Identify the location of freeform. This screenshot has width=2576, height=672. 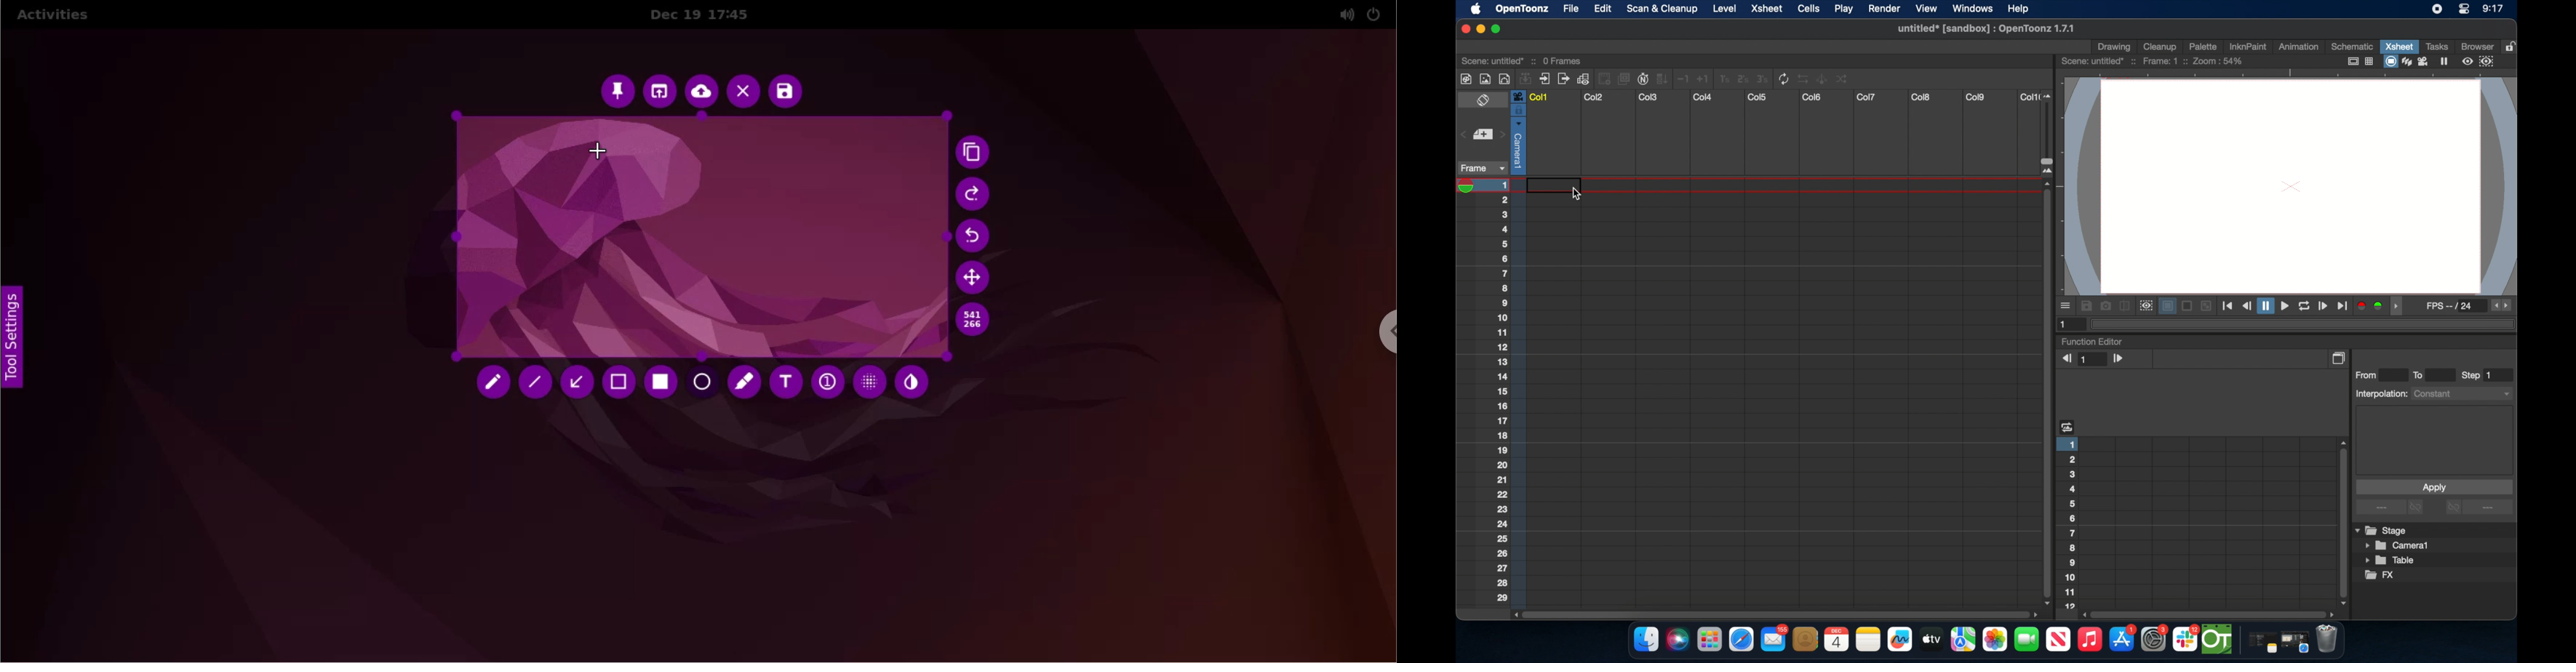
(1900, 640).